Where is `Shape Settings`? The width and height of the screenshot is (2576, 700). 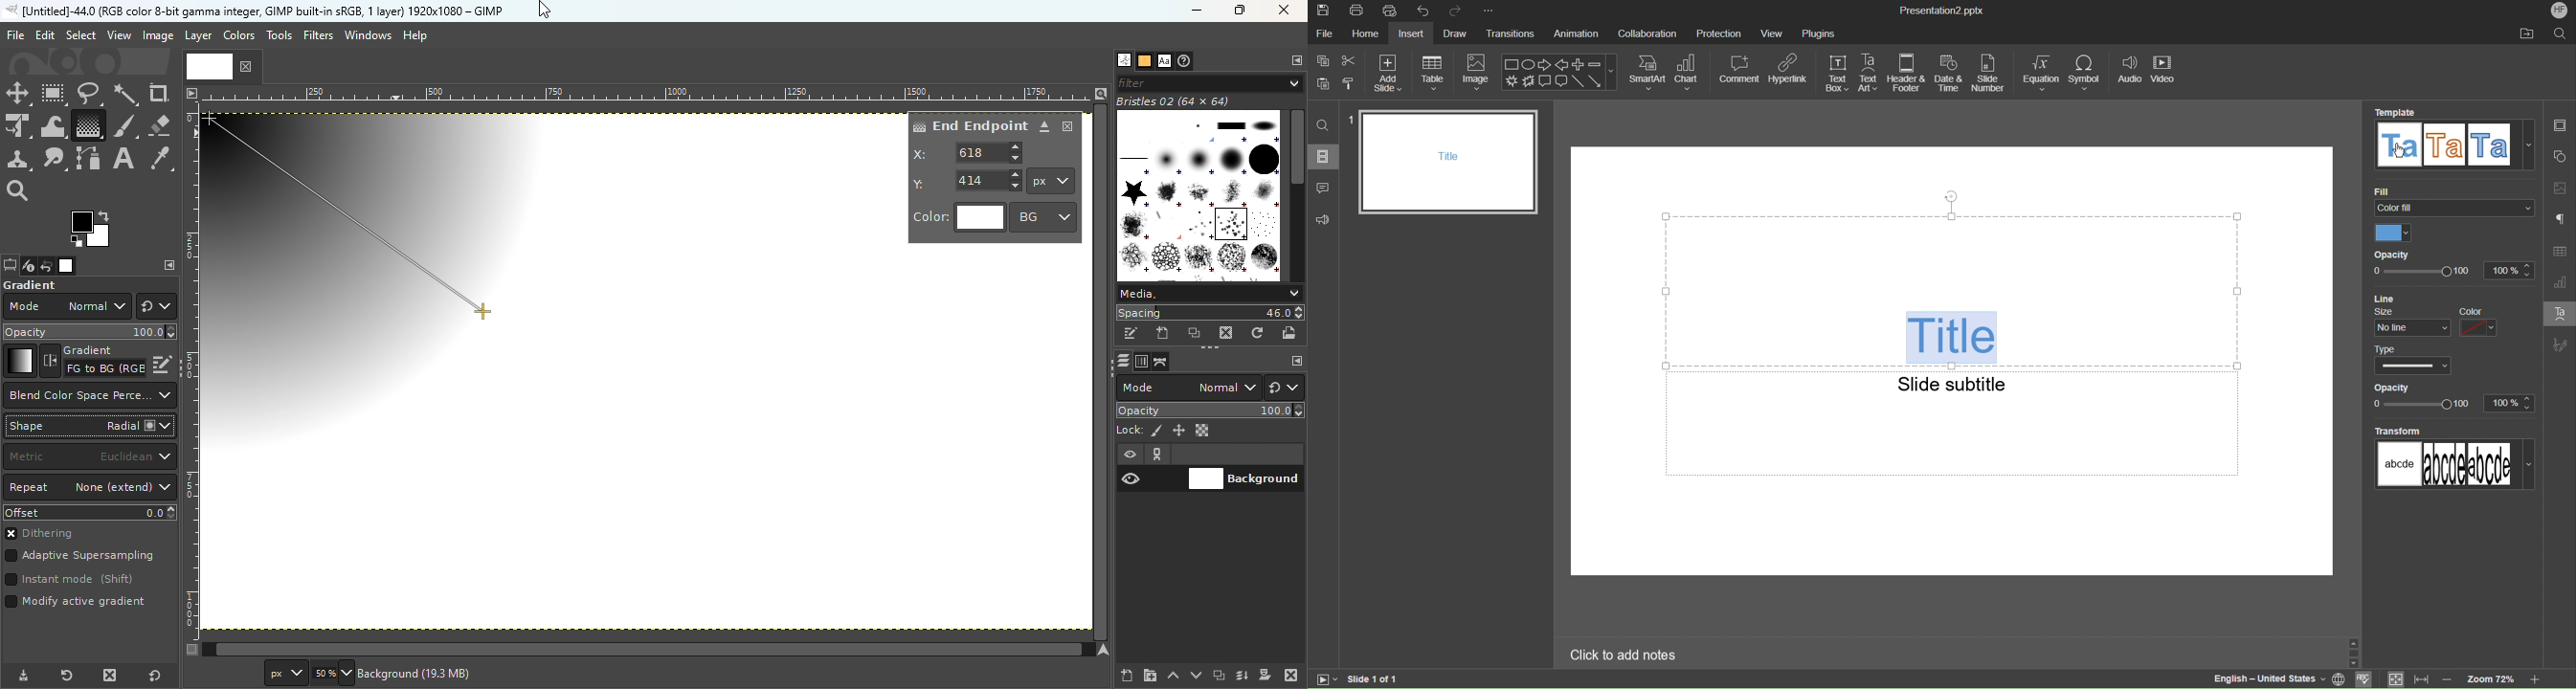 Shape Settings is located at coordinates (2561, 157).